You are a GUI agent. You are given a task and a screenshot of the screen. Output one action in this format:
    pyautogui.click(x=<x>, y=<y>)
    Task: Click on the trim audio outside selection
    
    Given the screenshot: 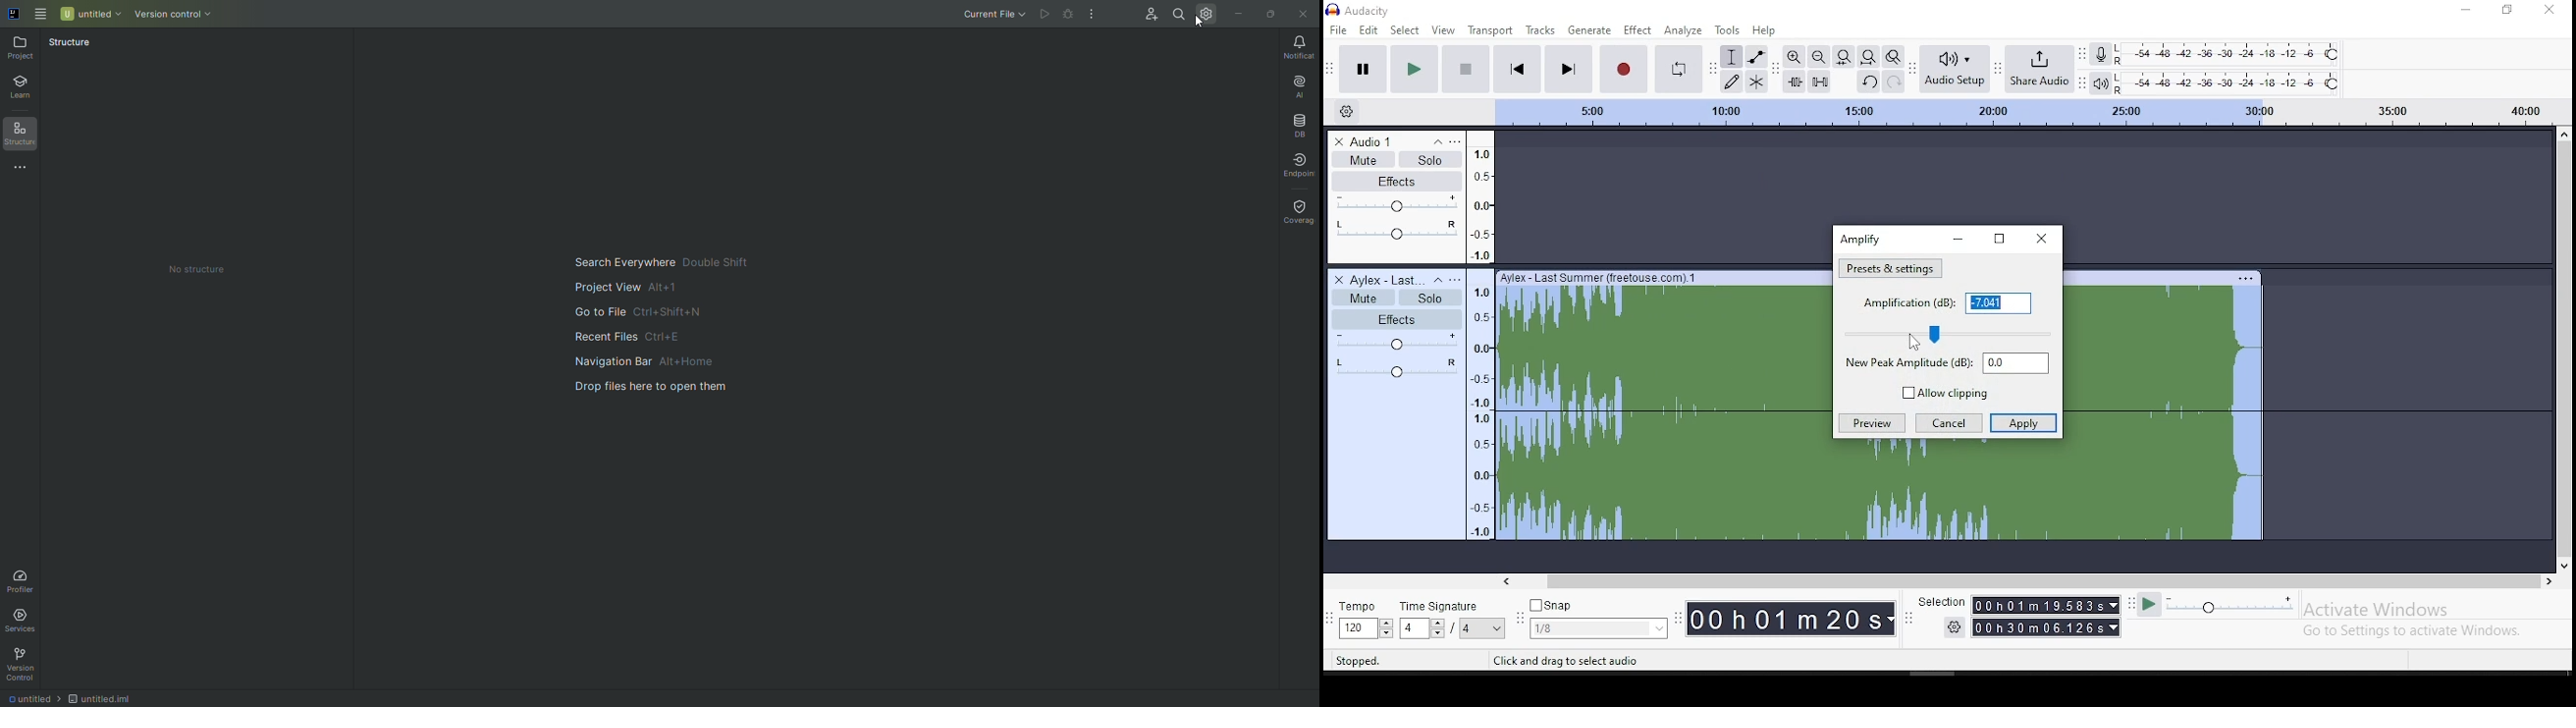 What is the action you would take?
    pyautogui.click(x=1795, y=82)
    